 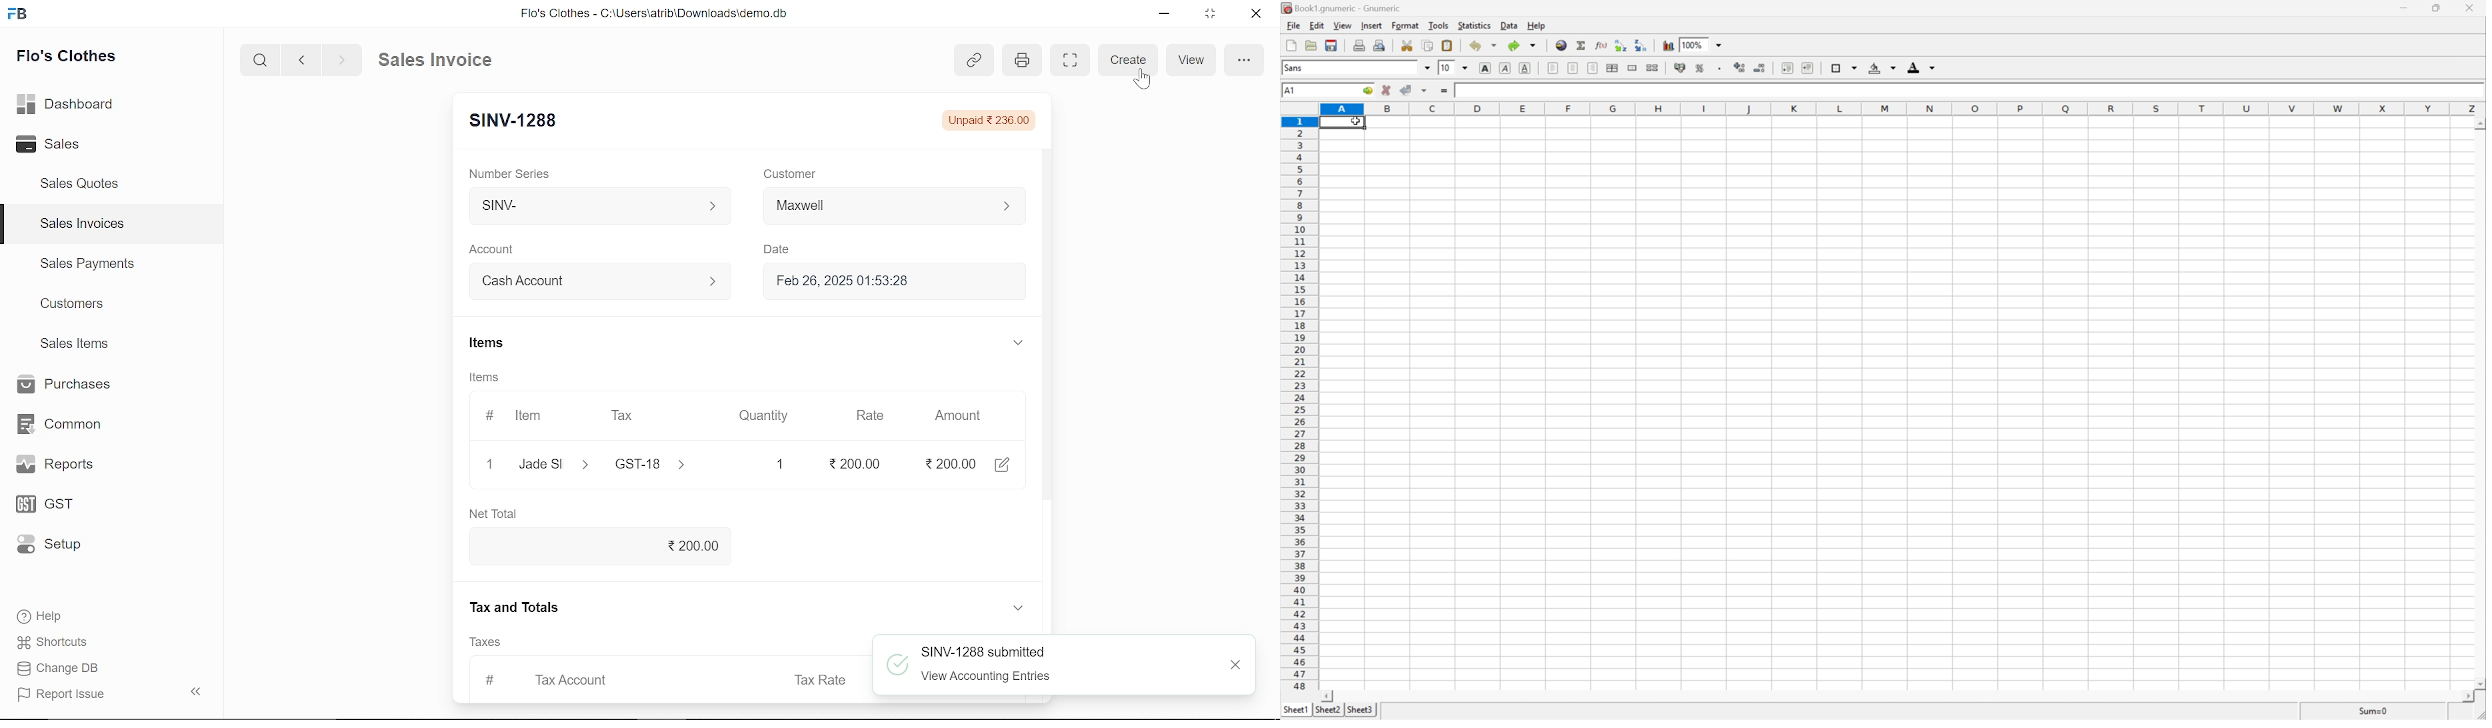 I want to click on 2,999.00, so click(x=948, y=463).